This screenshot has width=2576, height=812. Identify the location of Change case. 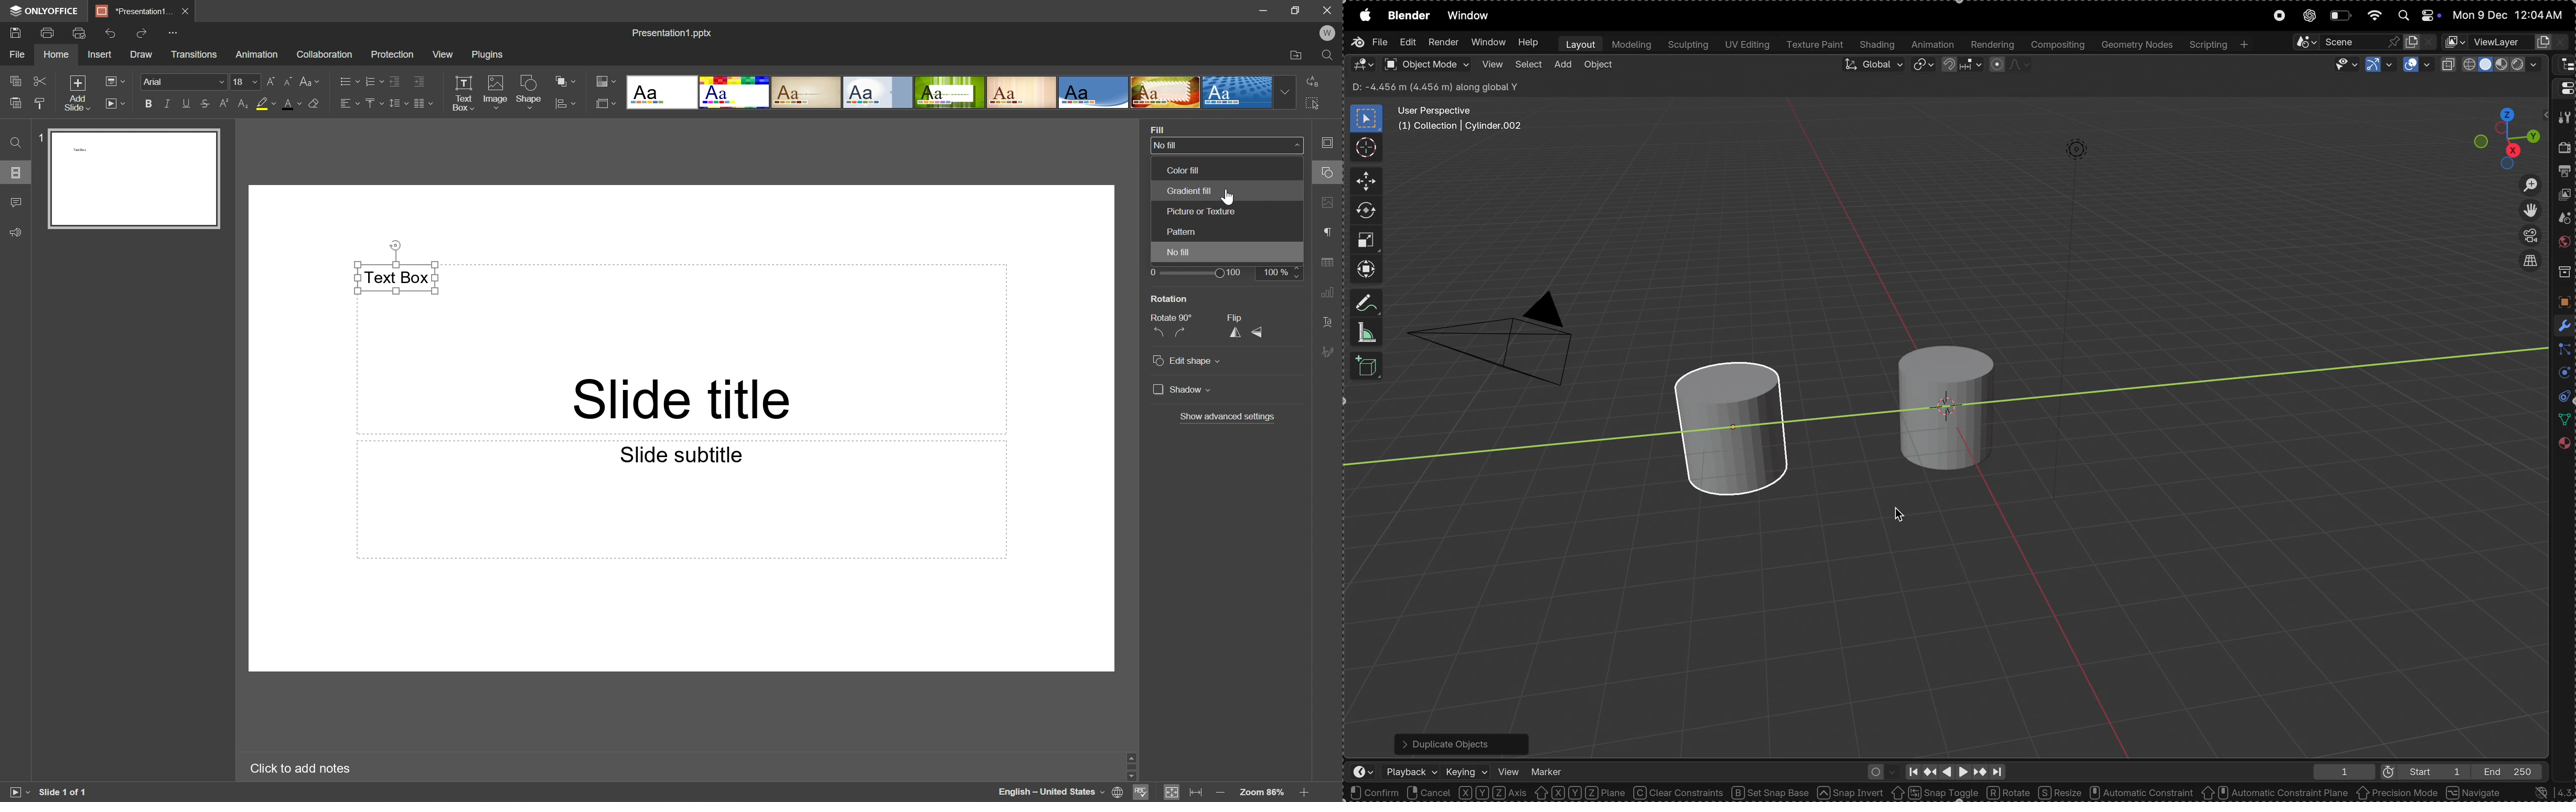
(310, 81).